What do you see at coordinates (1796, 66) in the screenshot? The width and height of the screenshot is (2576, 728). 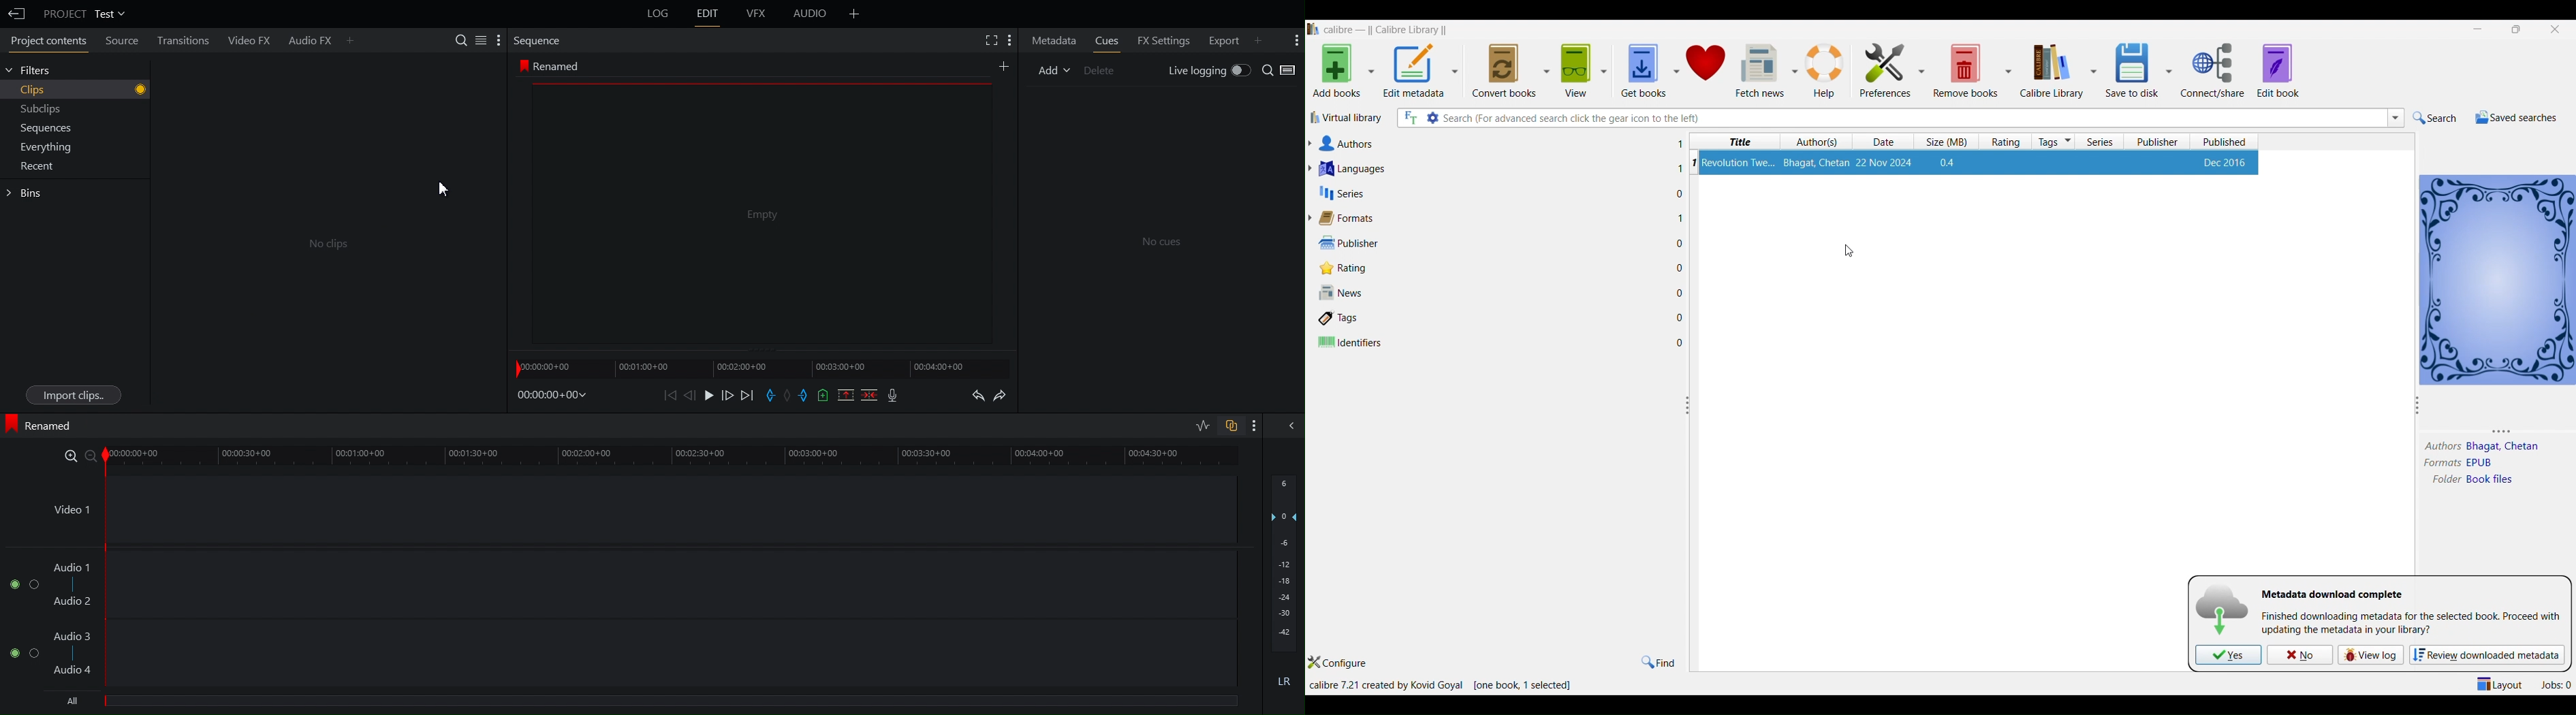 I see `fetch news options dropdown button` at bounding box center [1796, 66].